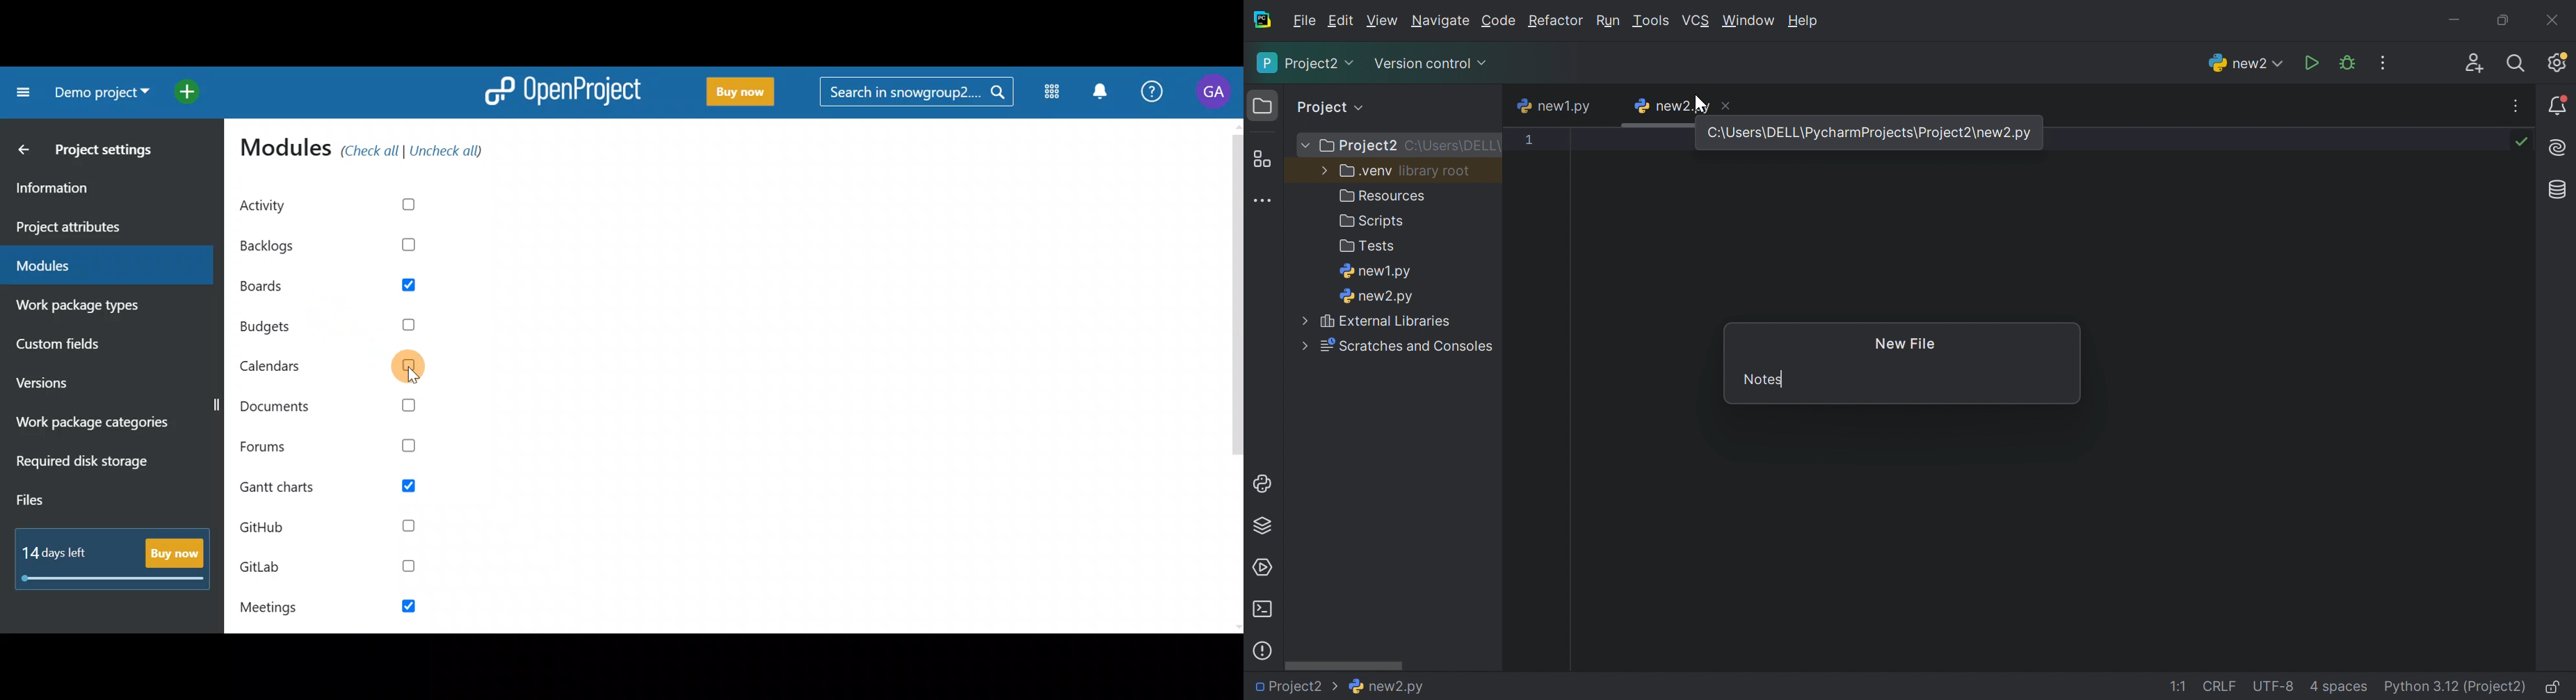 This screenshot has width=2576, height=700. I want to click on Services, so click(1264, 566).